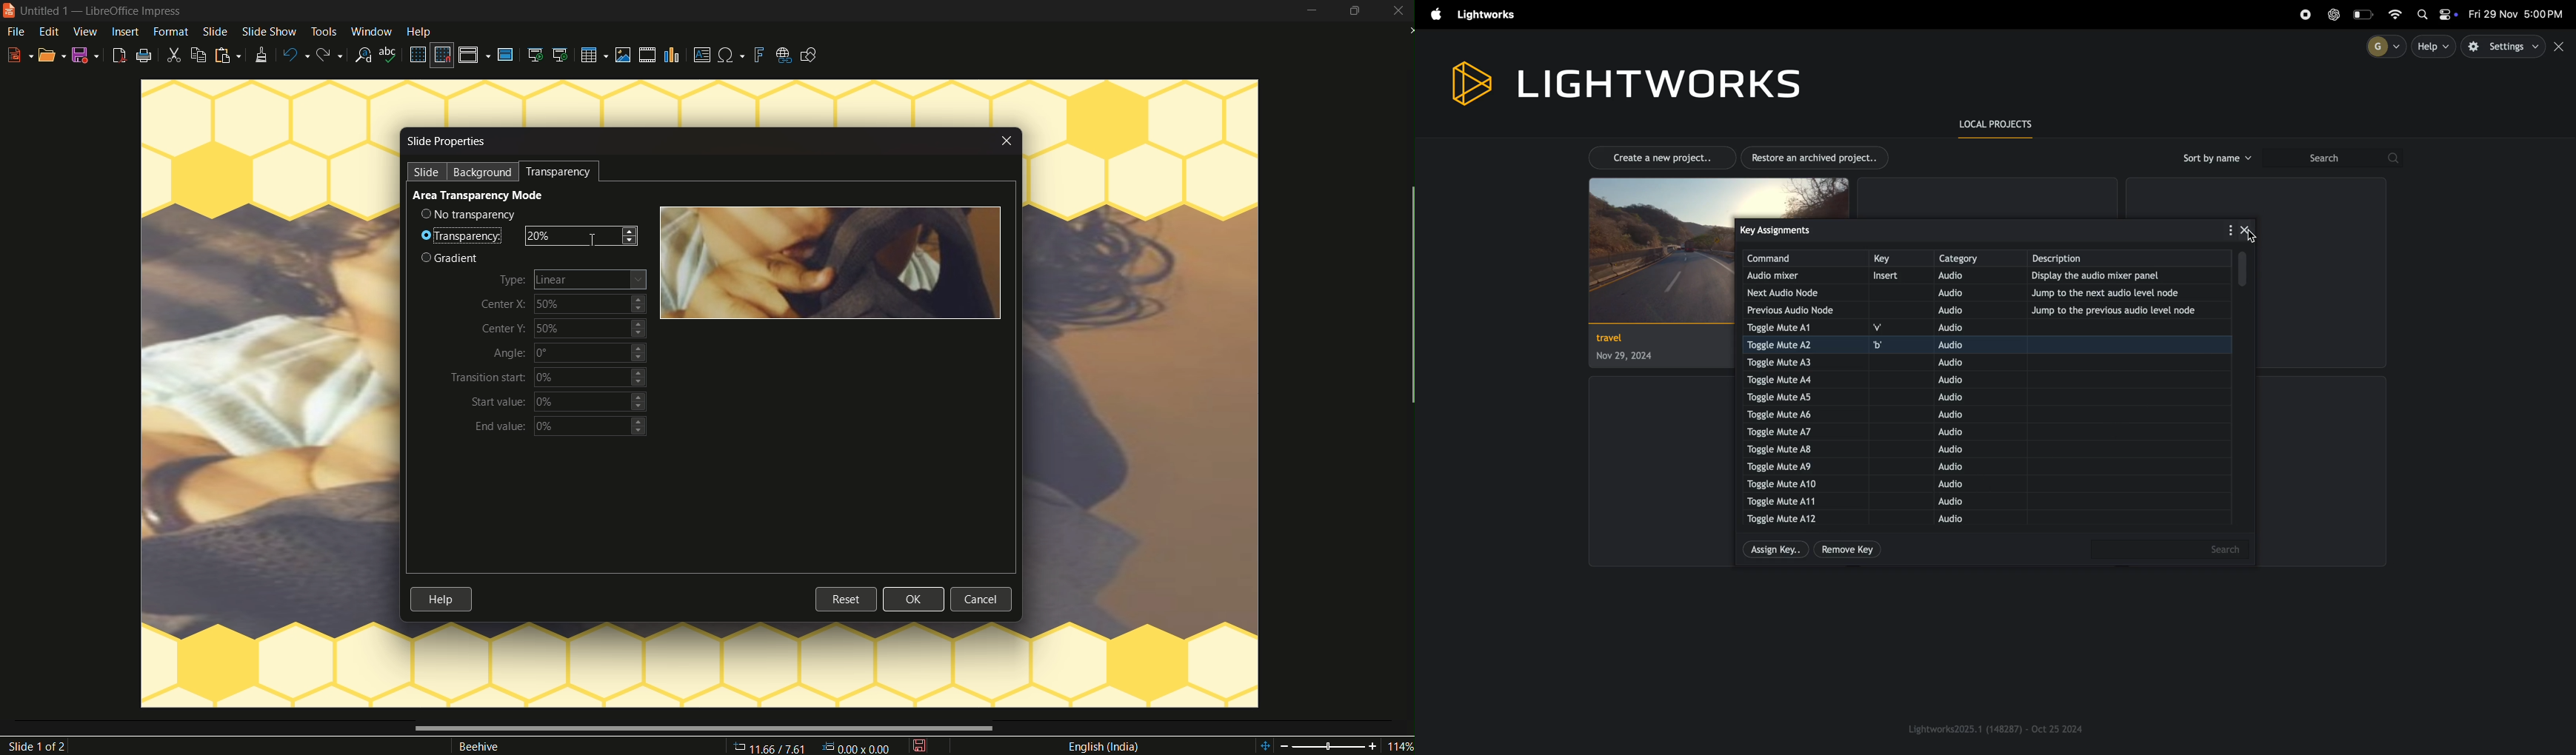 Image resolution: width=2576 pixels, height=756 pixels. Describe the element at coordinates (500, 402) in the screenshot. I see `start value` at that location.